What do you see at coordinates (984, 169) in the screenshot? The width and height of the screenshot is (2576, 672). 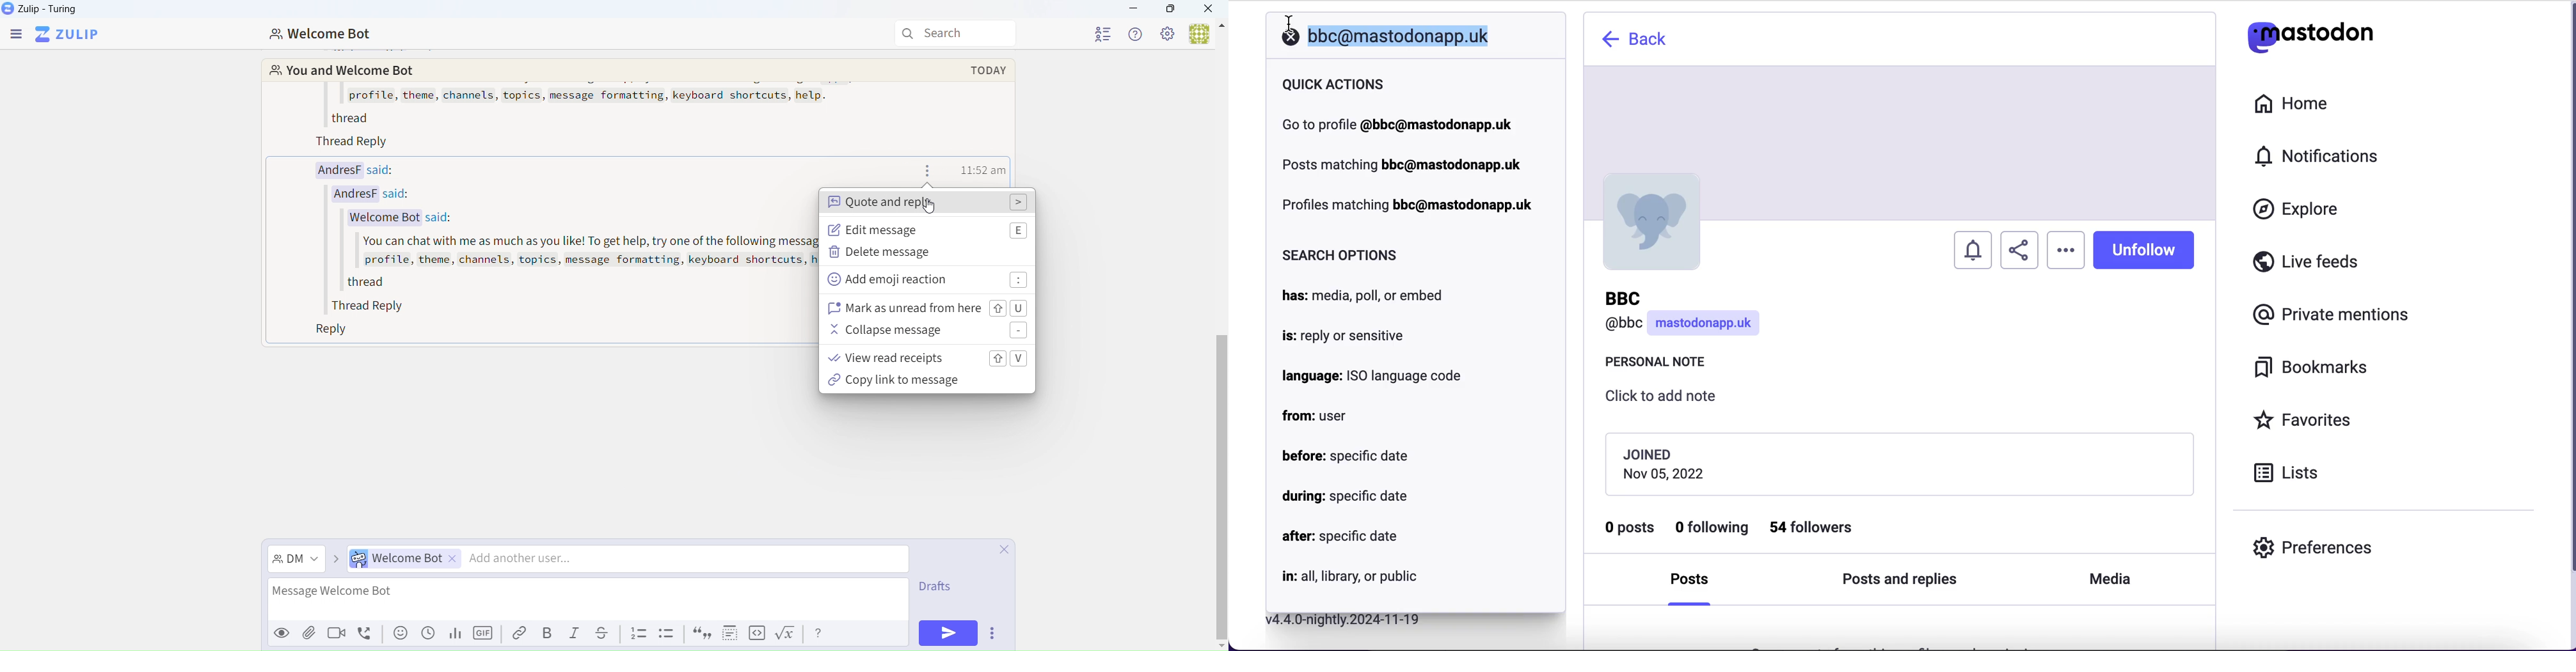 I see `time` at bounding box center [984, 169].